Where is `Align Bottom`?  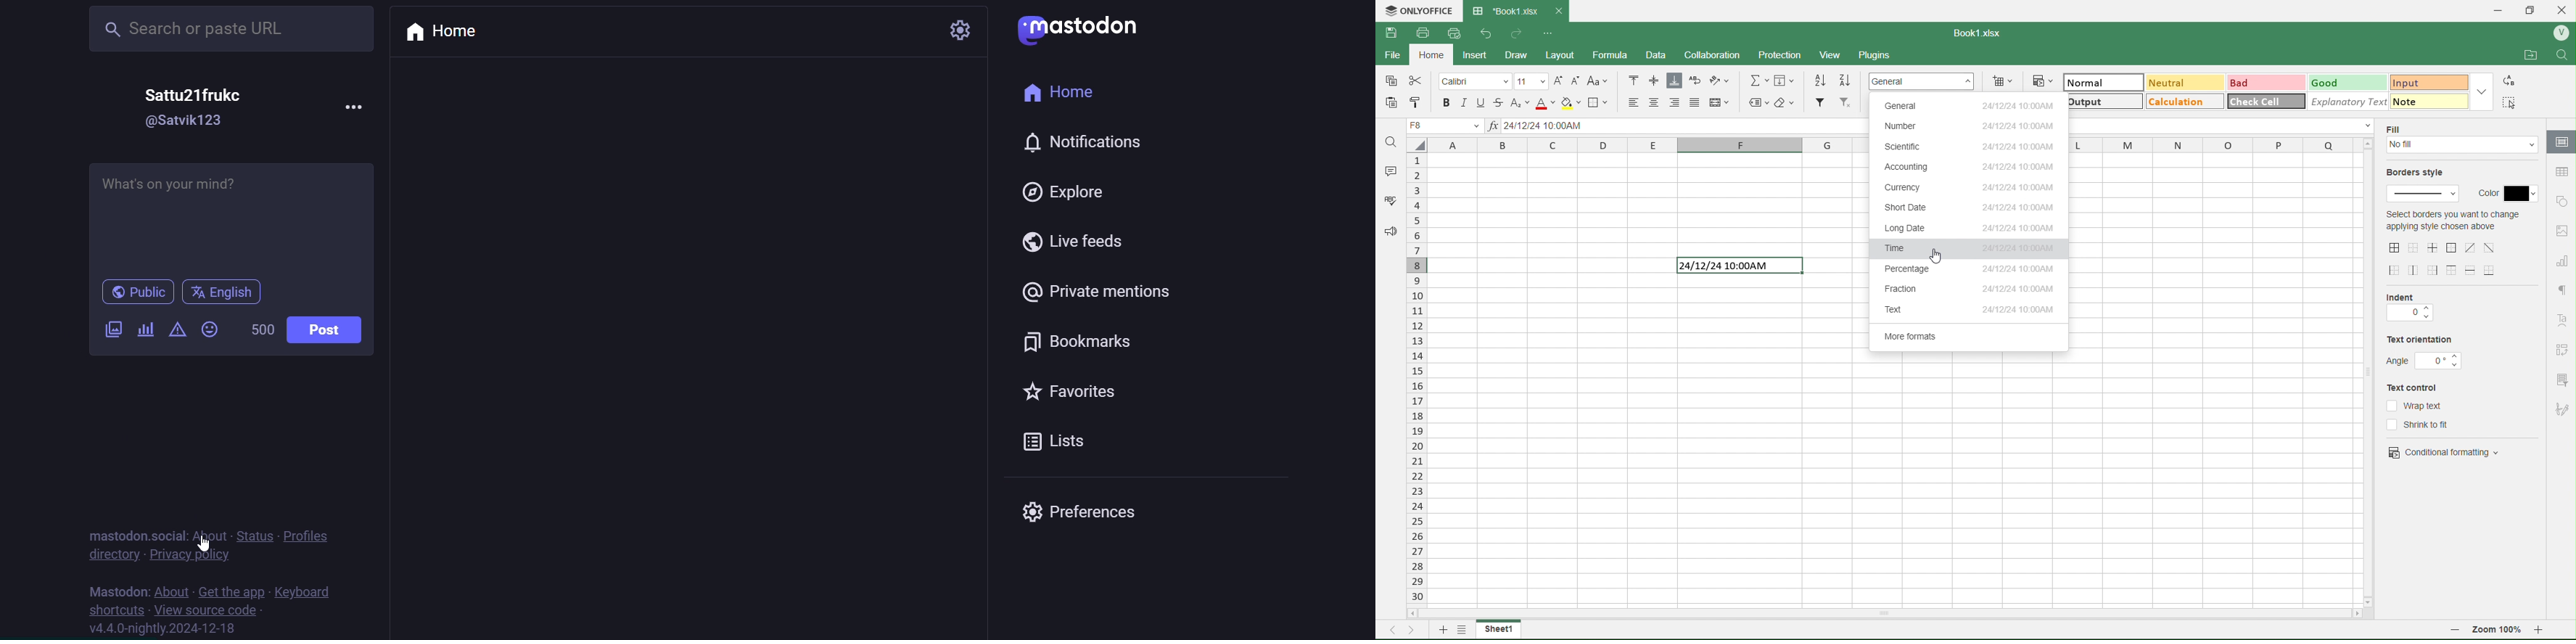
Align Bottom is located at coordinates (1675, 81).